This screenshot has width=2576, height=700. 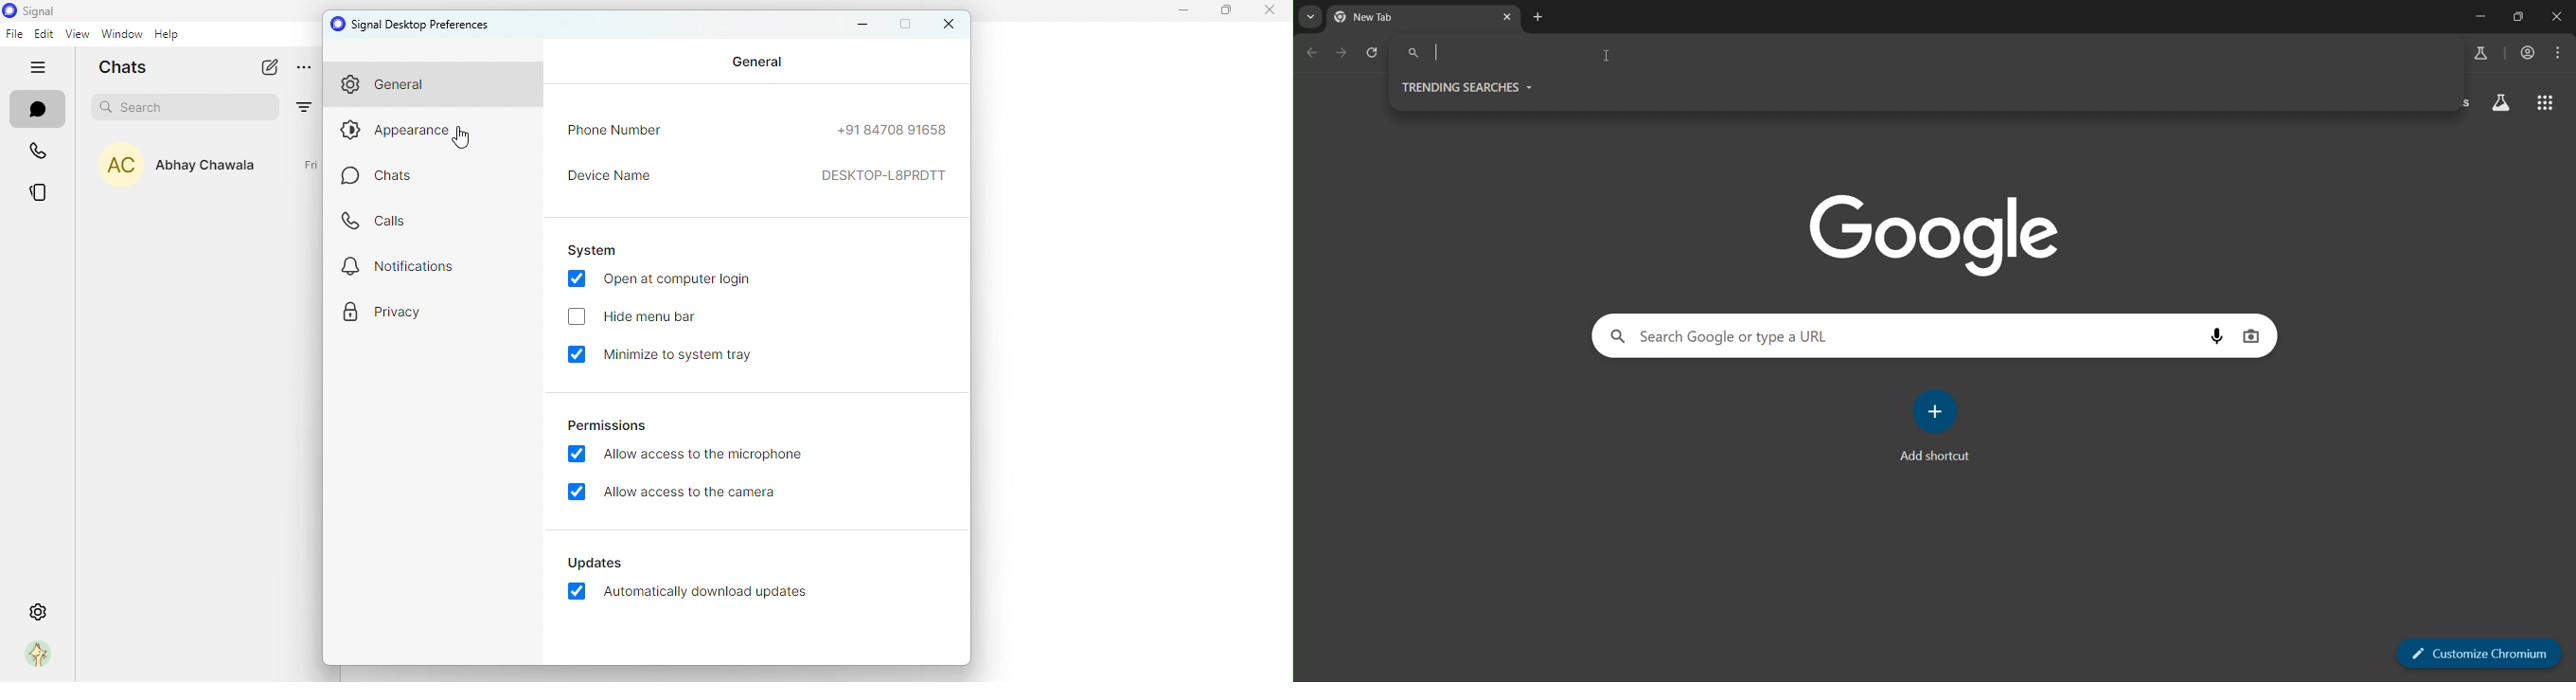 What do you see at coordinates (217, 170) in the screenshot?
I see `Abhay Chawla` at bounding box center [217, 170].